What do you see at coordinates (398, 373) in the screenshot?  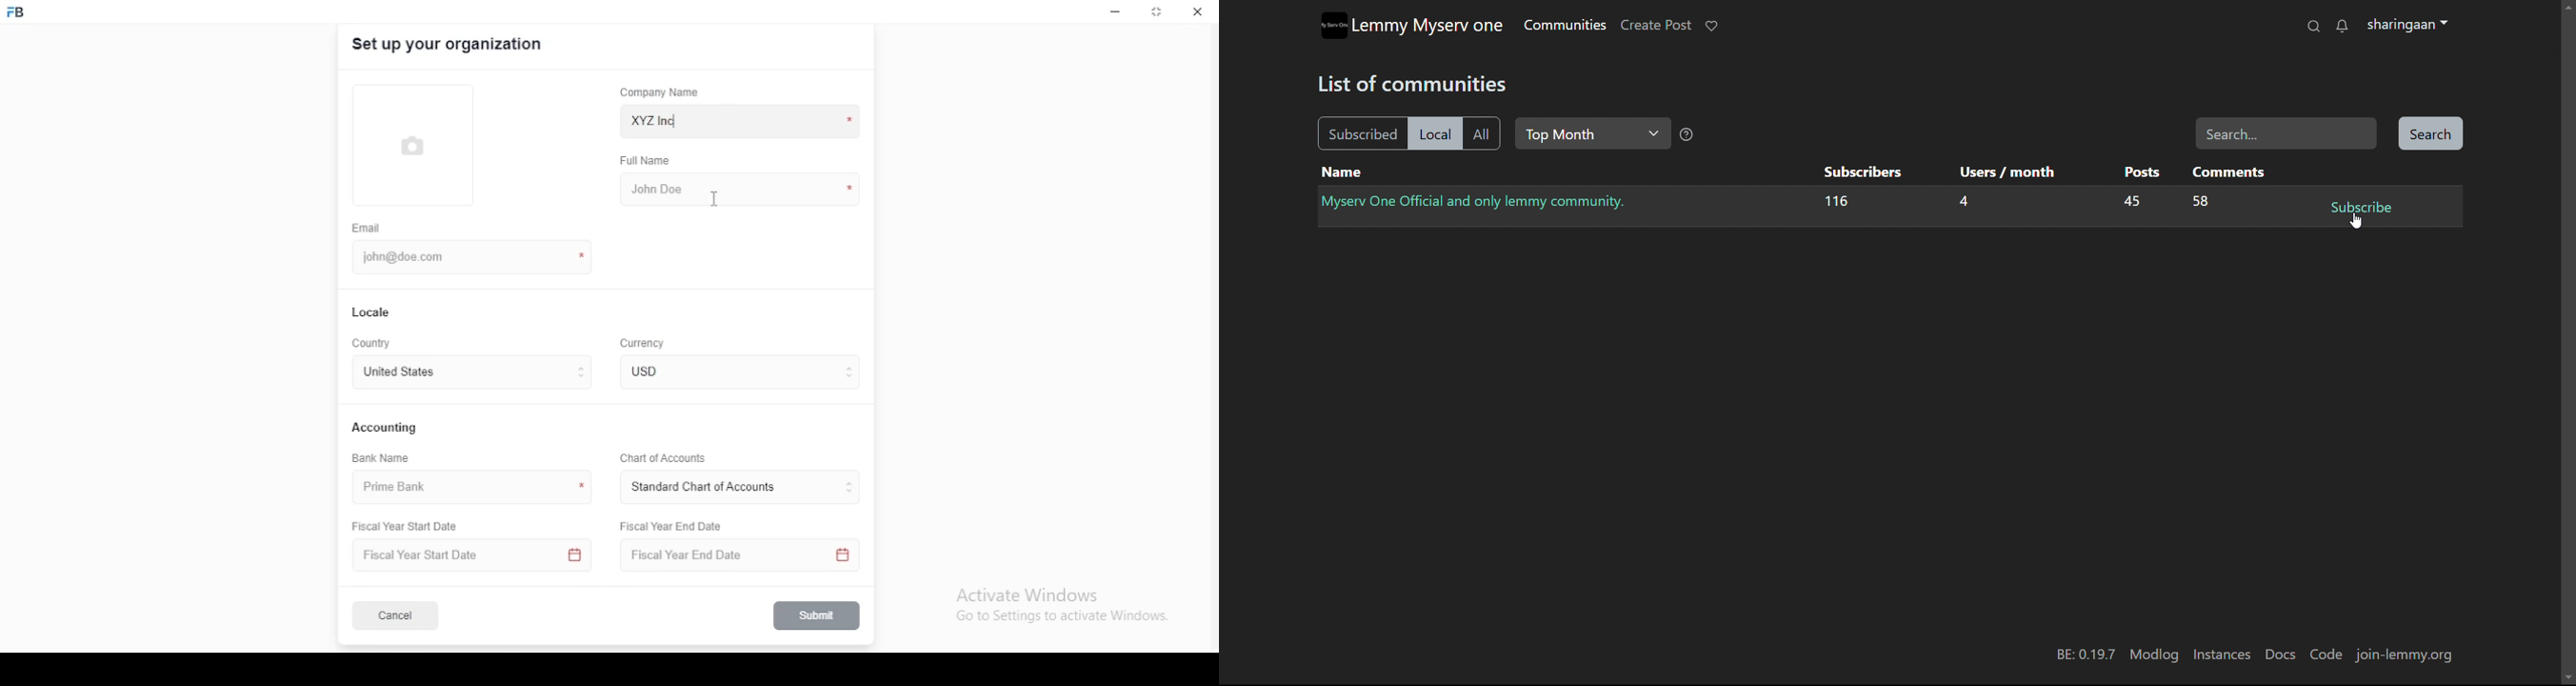 I see `united states` at bounding box center [398, 373].